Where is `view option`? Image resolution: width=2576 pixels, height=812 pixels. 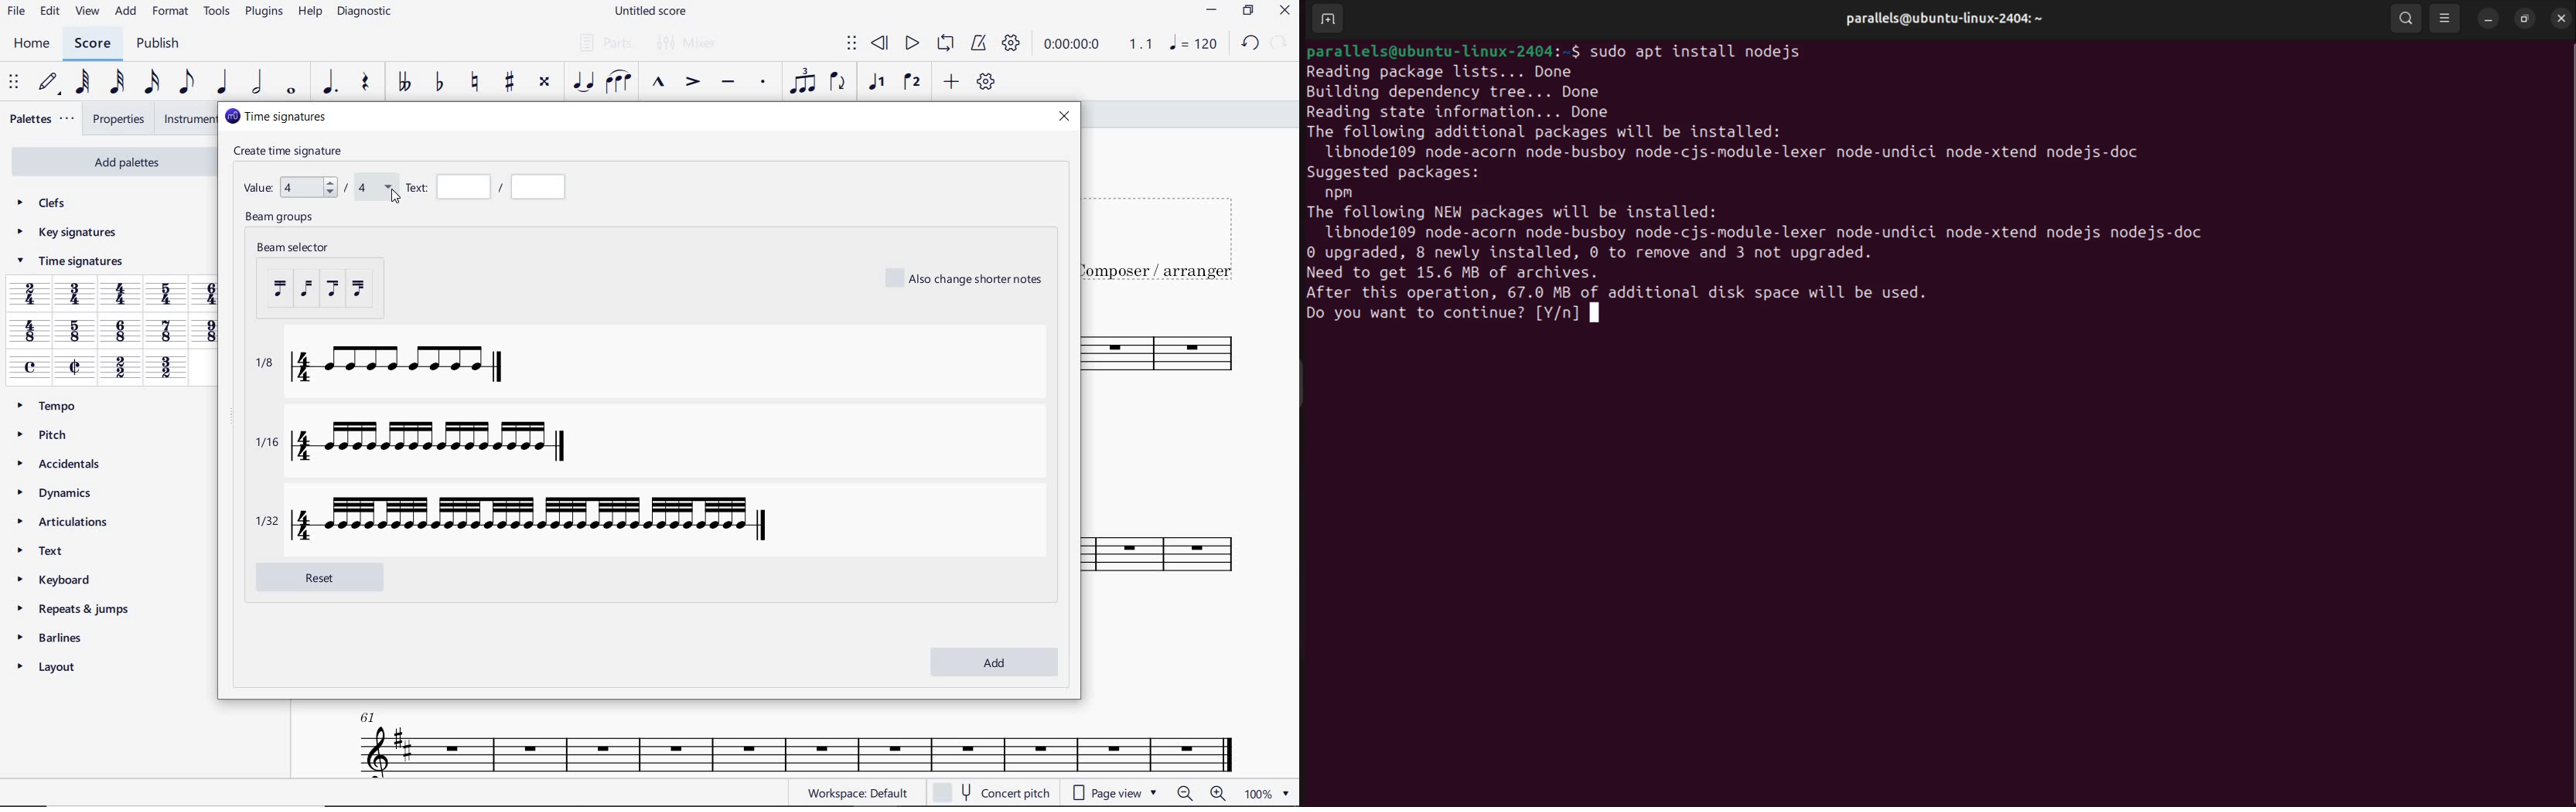 view option is located at coordinates (2447, 17).